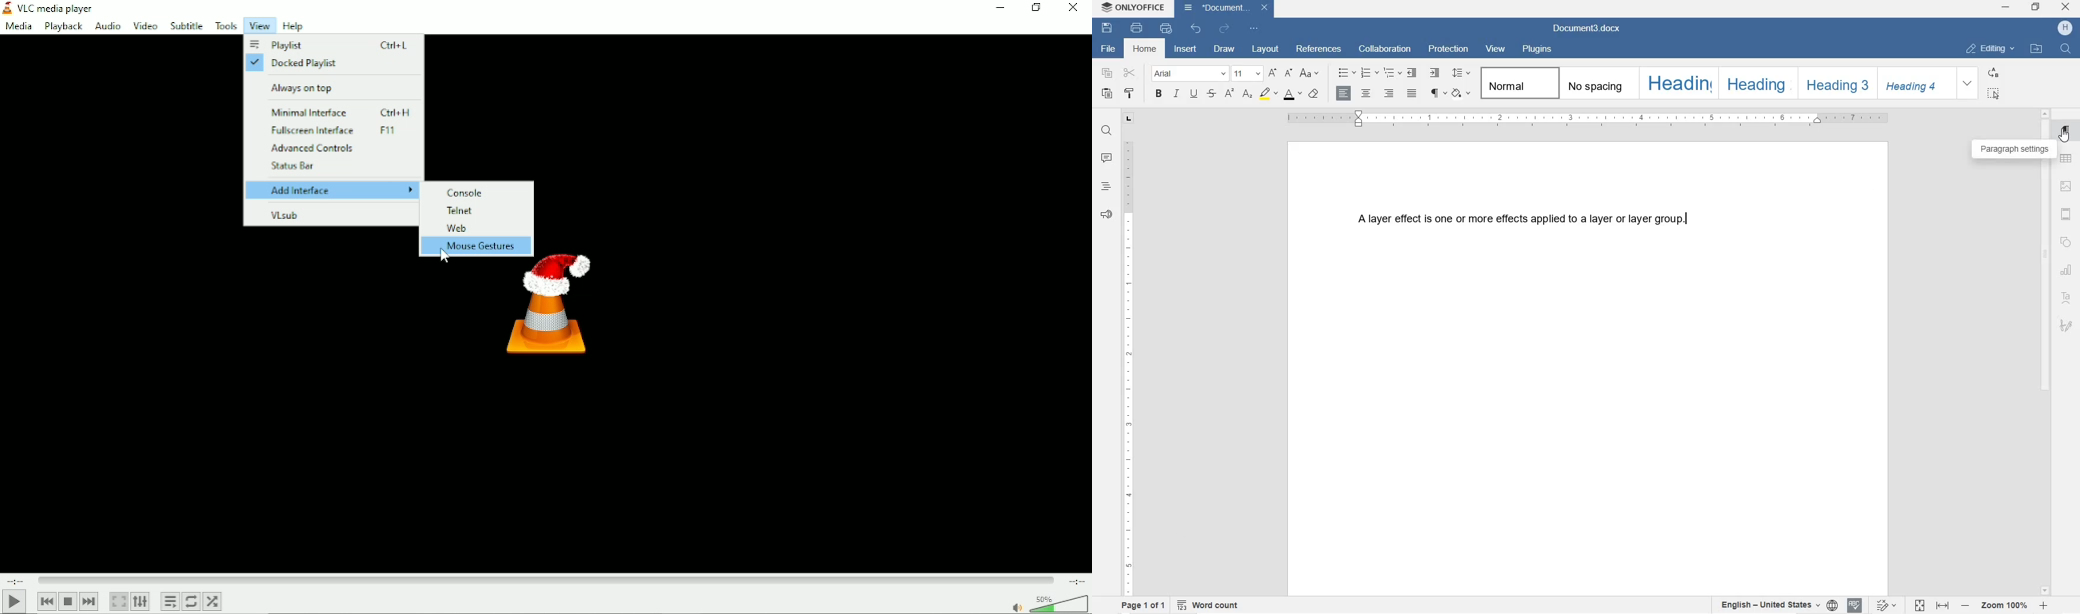 This screenshot has height=616, width=2100. I want to click on BULLET, so click(1345, 74).